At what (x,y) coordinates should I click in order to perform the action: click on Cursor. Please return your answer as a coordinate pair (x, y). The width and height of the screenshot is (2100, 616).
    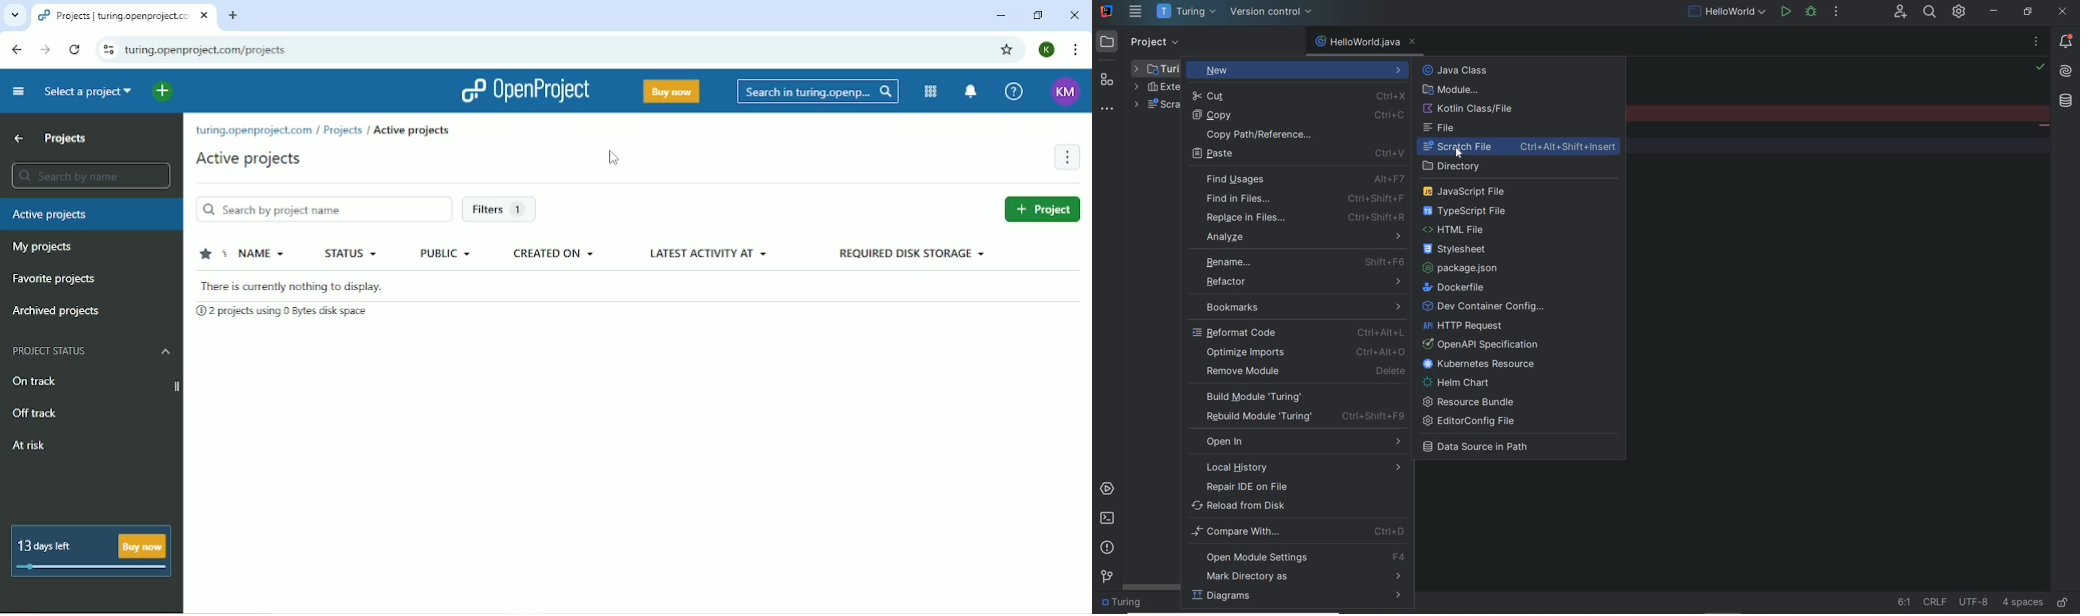
    Looking at the image, I should click on (612, 159).